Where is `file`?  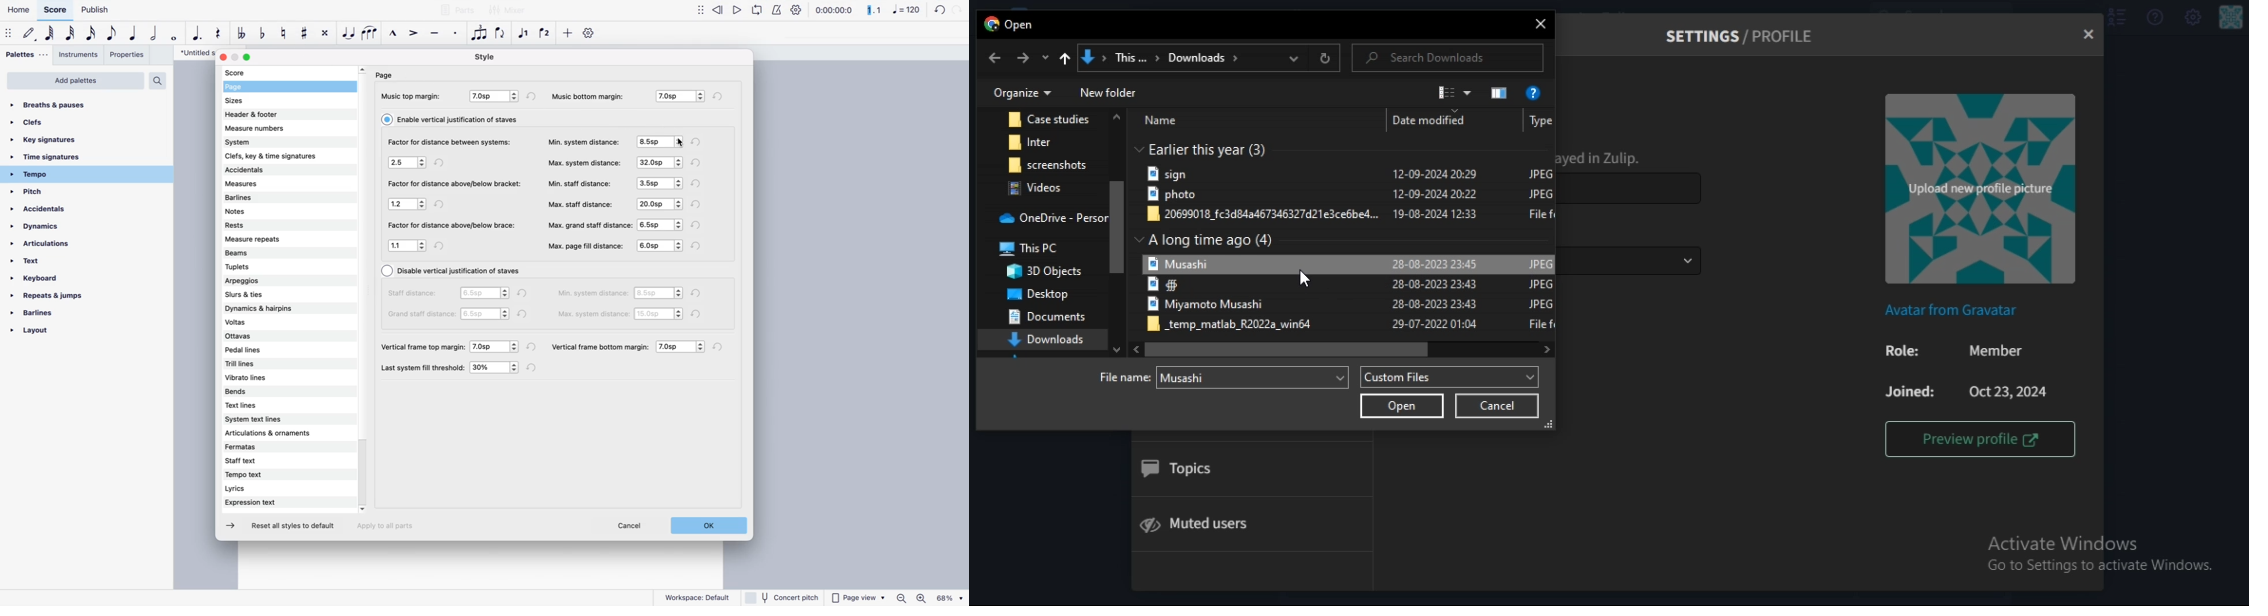
file is located at coordinates (1349, 287).